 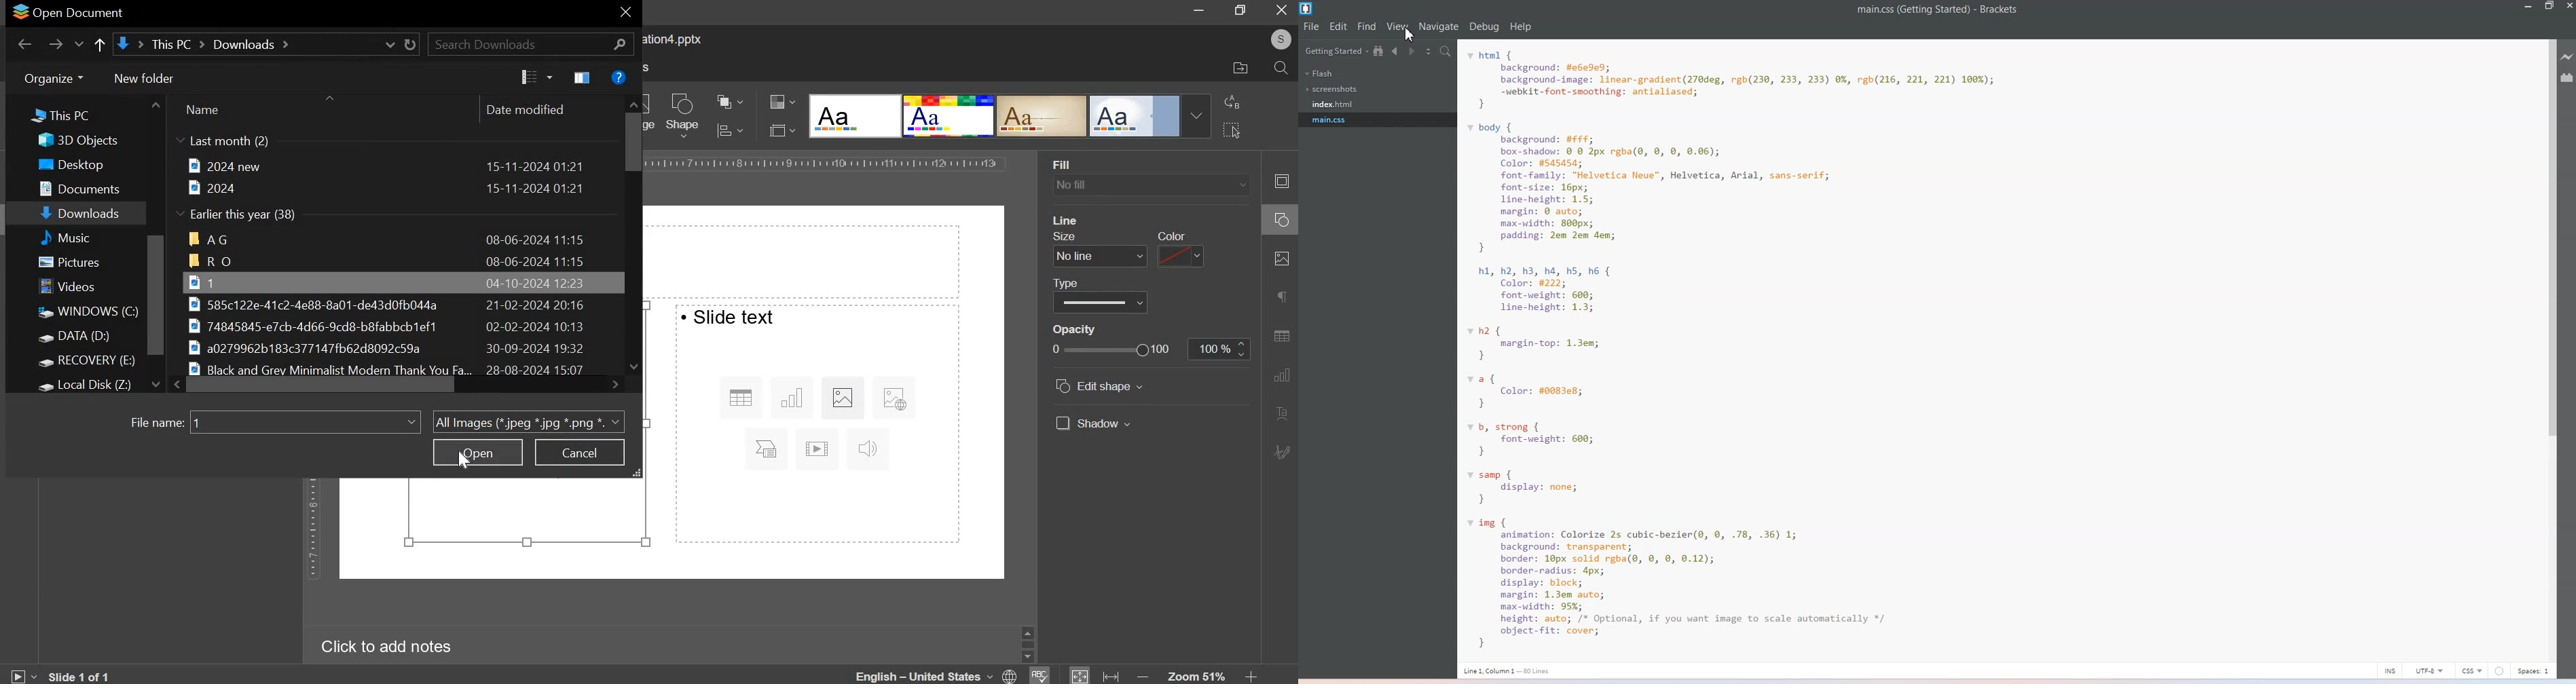 I want to click on table setting, so click(x=1281, y=332).